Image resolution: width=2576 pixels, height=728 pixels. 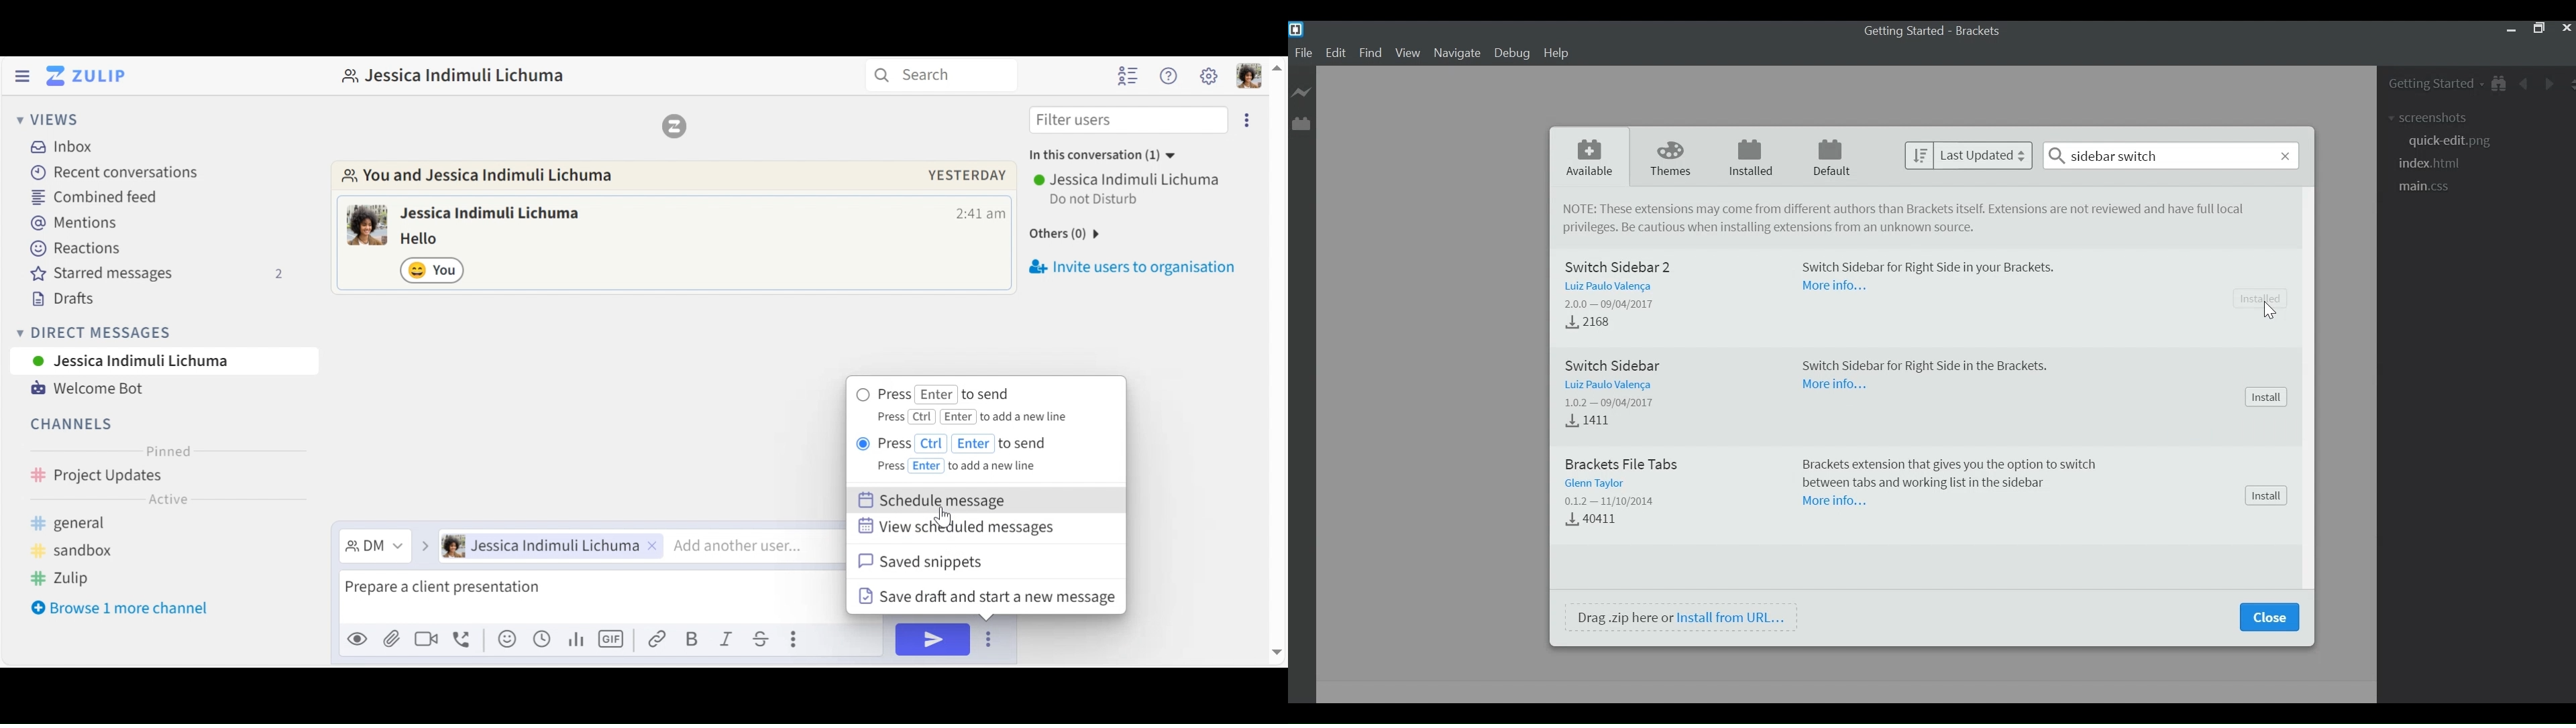 What do you see at coordinates (945, 518) in the screenshot?
I see `cursor` at bounding box center [945, 518].